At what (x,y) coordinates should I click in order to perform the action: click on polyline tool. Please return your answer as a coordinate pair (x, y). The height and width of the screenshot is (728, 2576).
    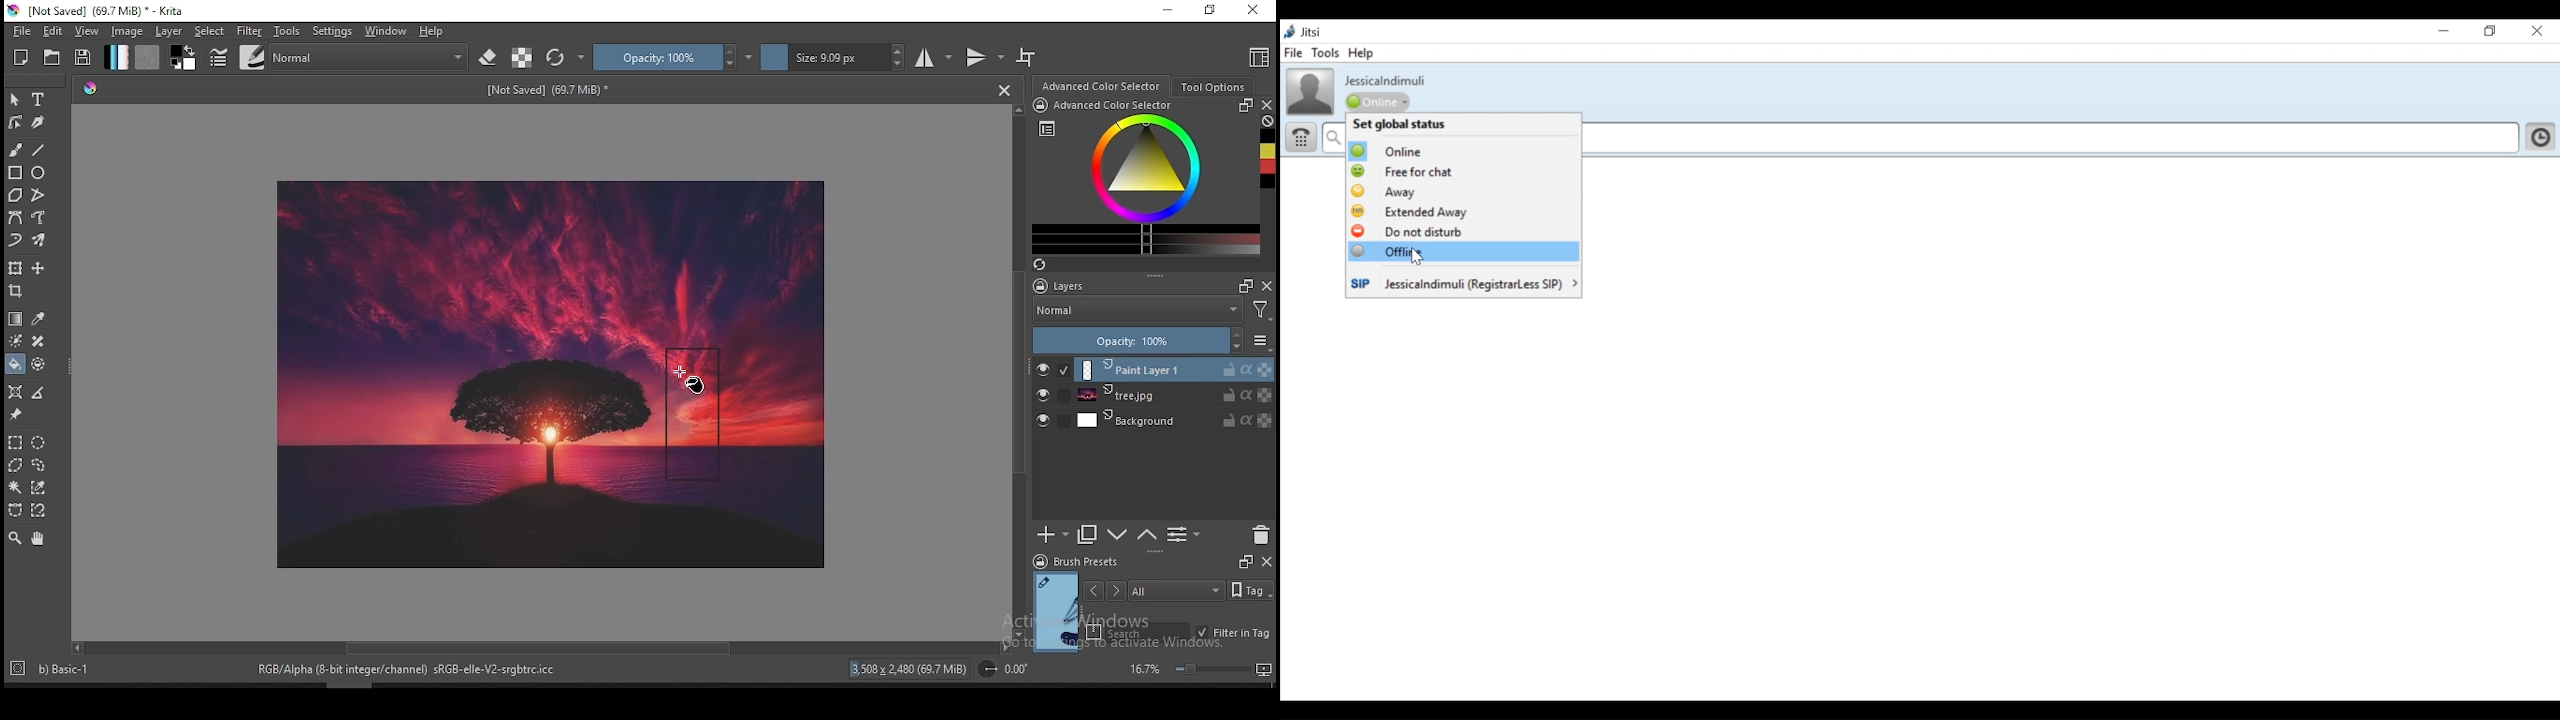
    Looking at the image, I should click on (38, 194).